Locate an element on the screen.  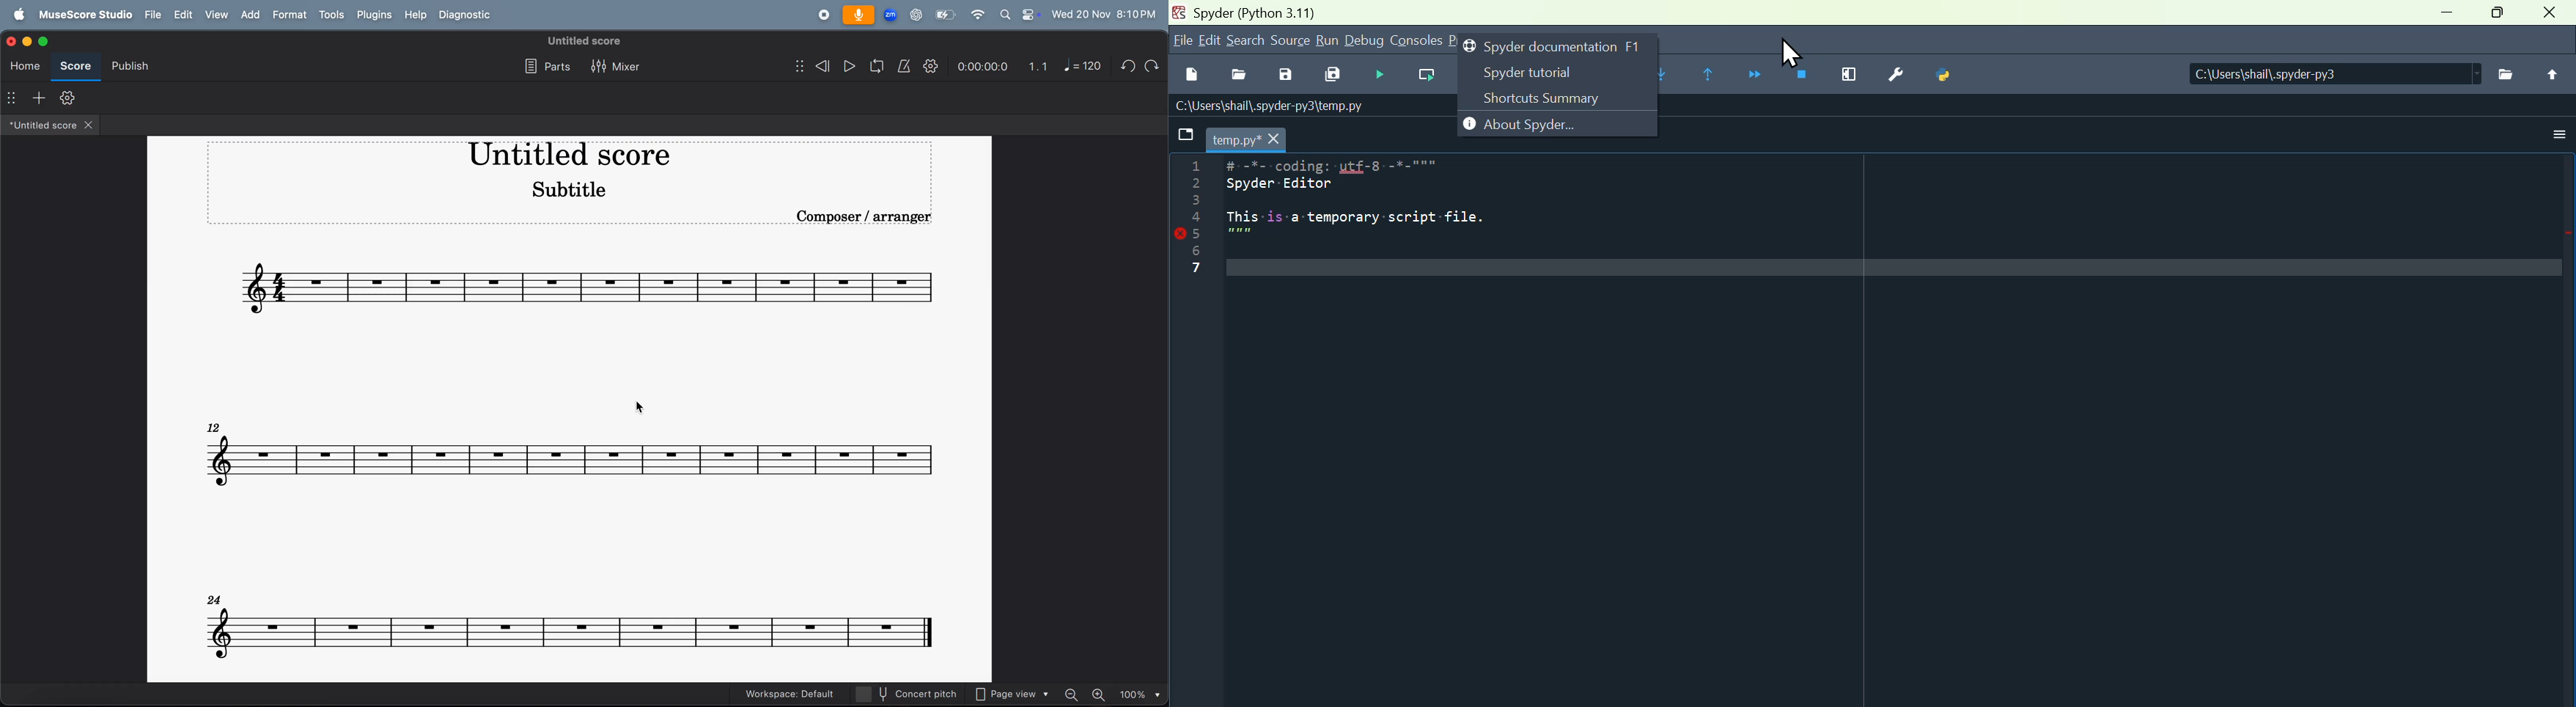
Open file is located at coordinates (1239, 76).